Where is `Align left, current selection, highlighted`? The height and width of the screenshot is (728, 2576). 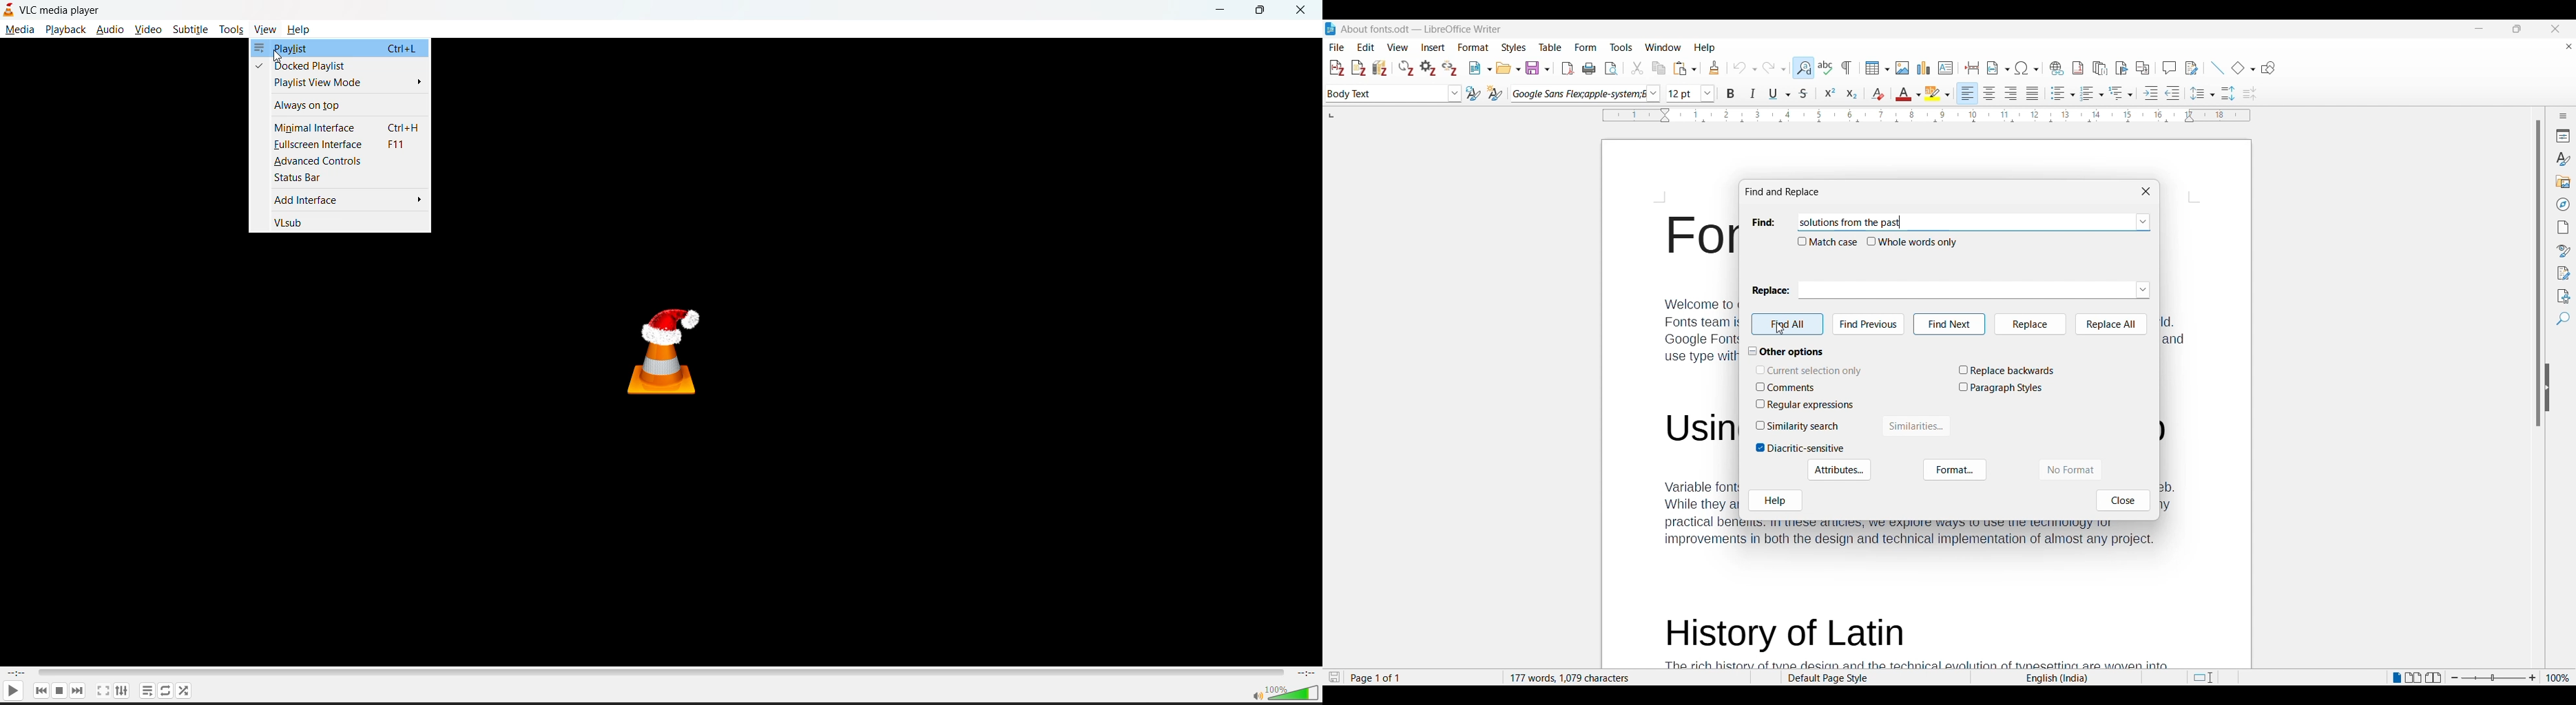
Align left, current selection, highlighted is located at coordinates (1968, 93).